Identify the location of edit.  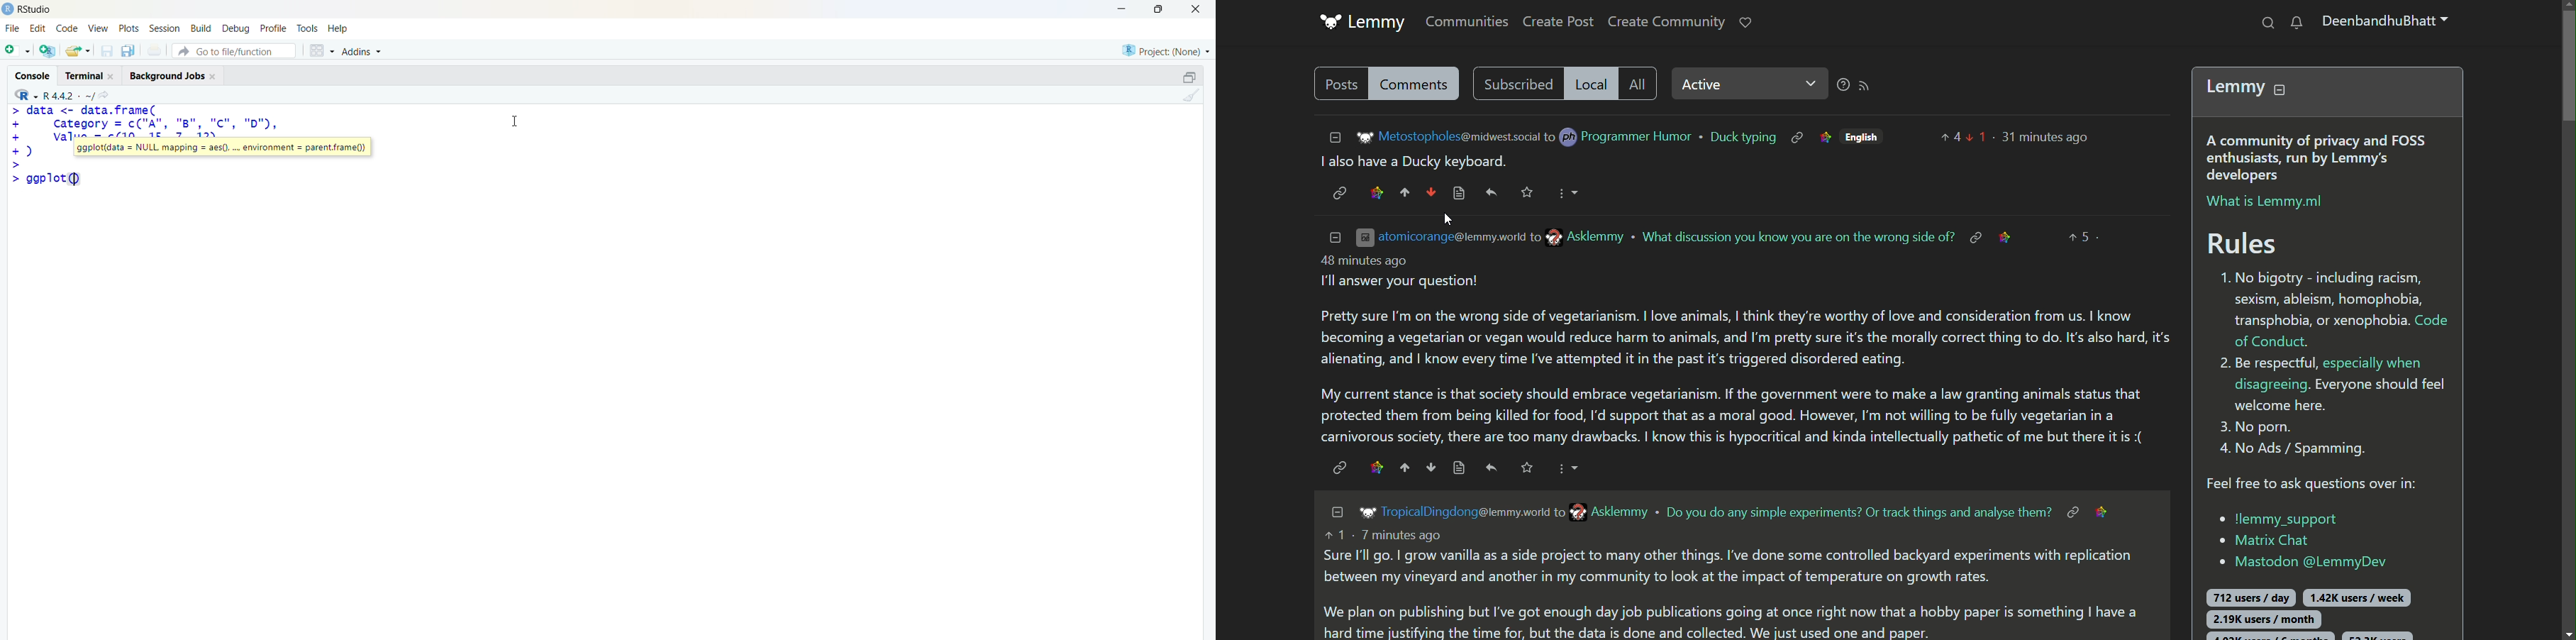
(38, 29).